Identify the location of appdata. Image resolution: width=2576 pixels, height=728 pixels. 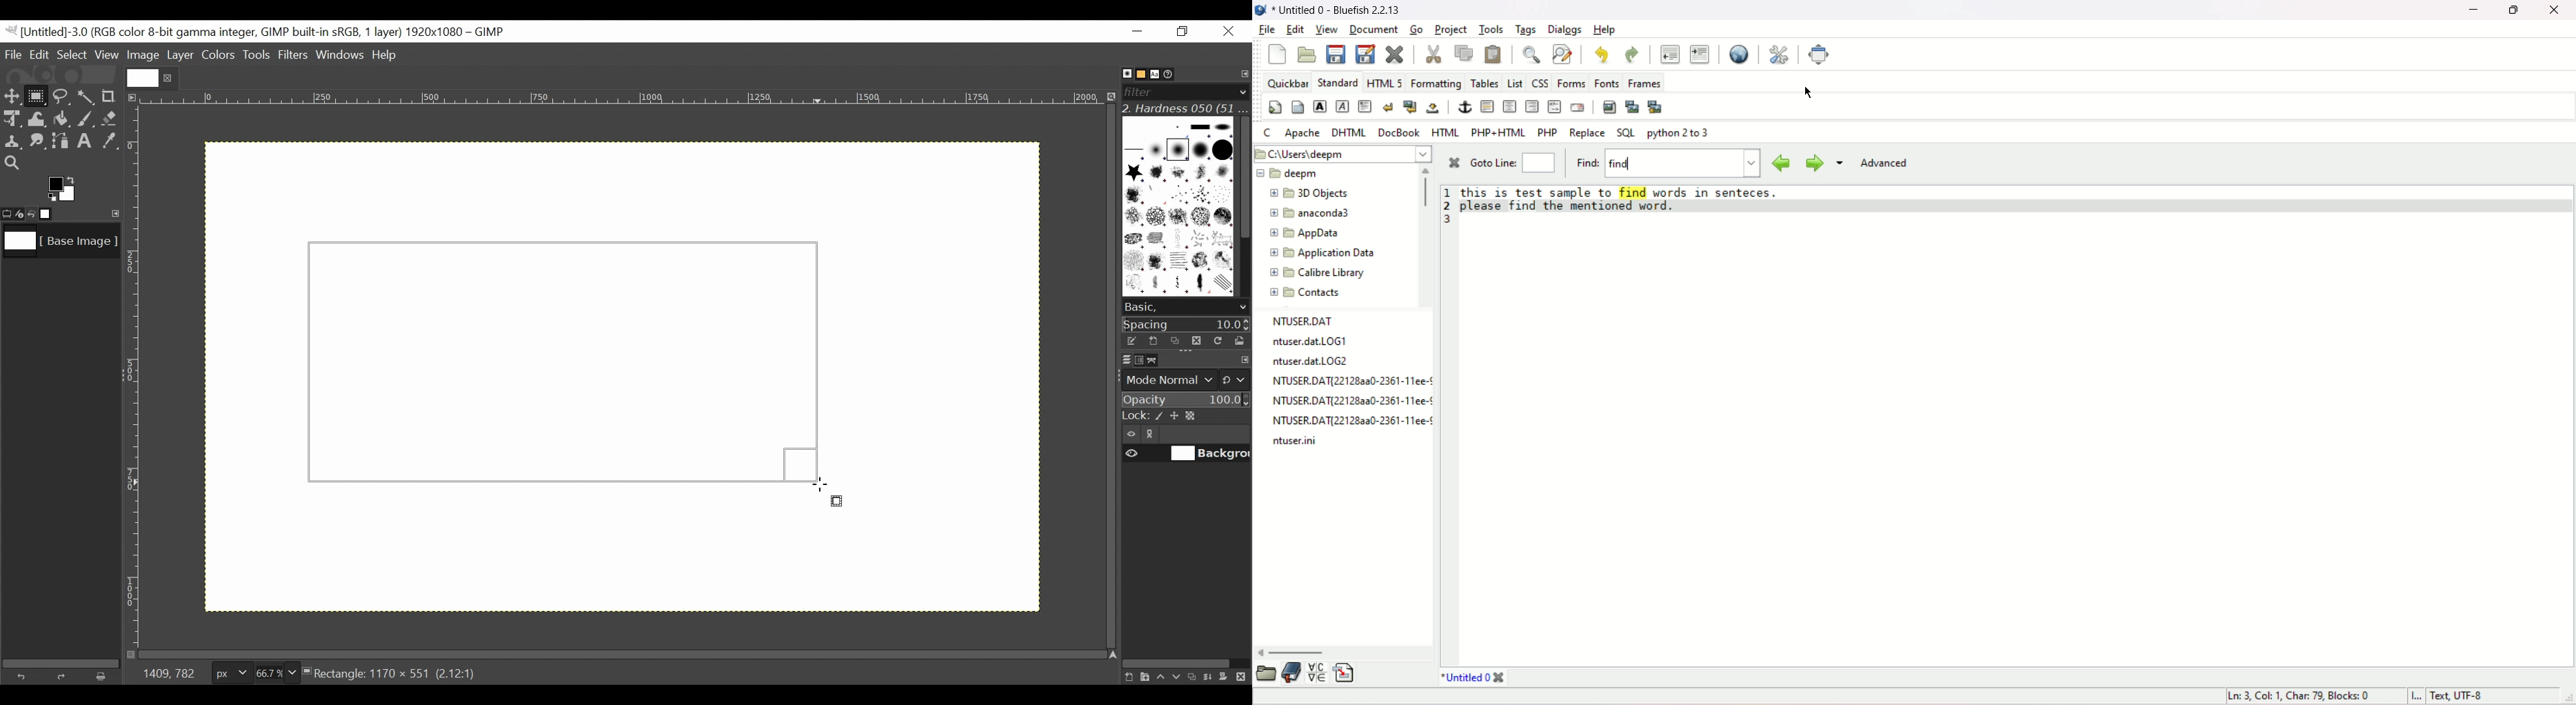
(1308, 234).